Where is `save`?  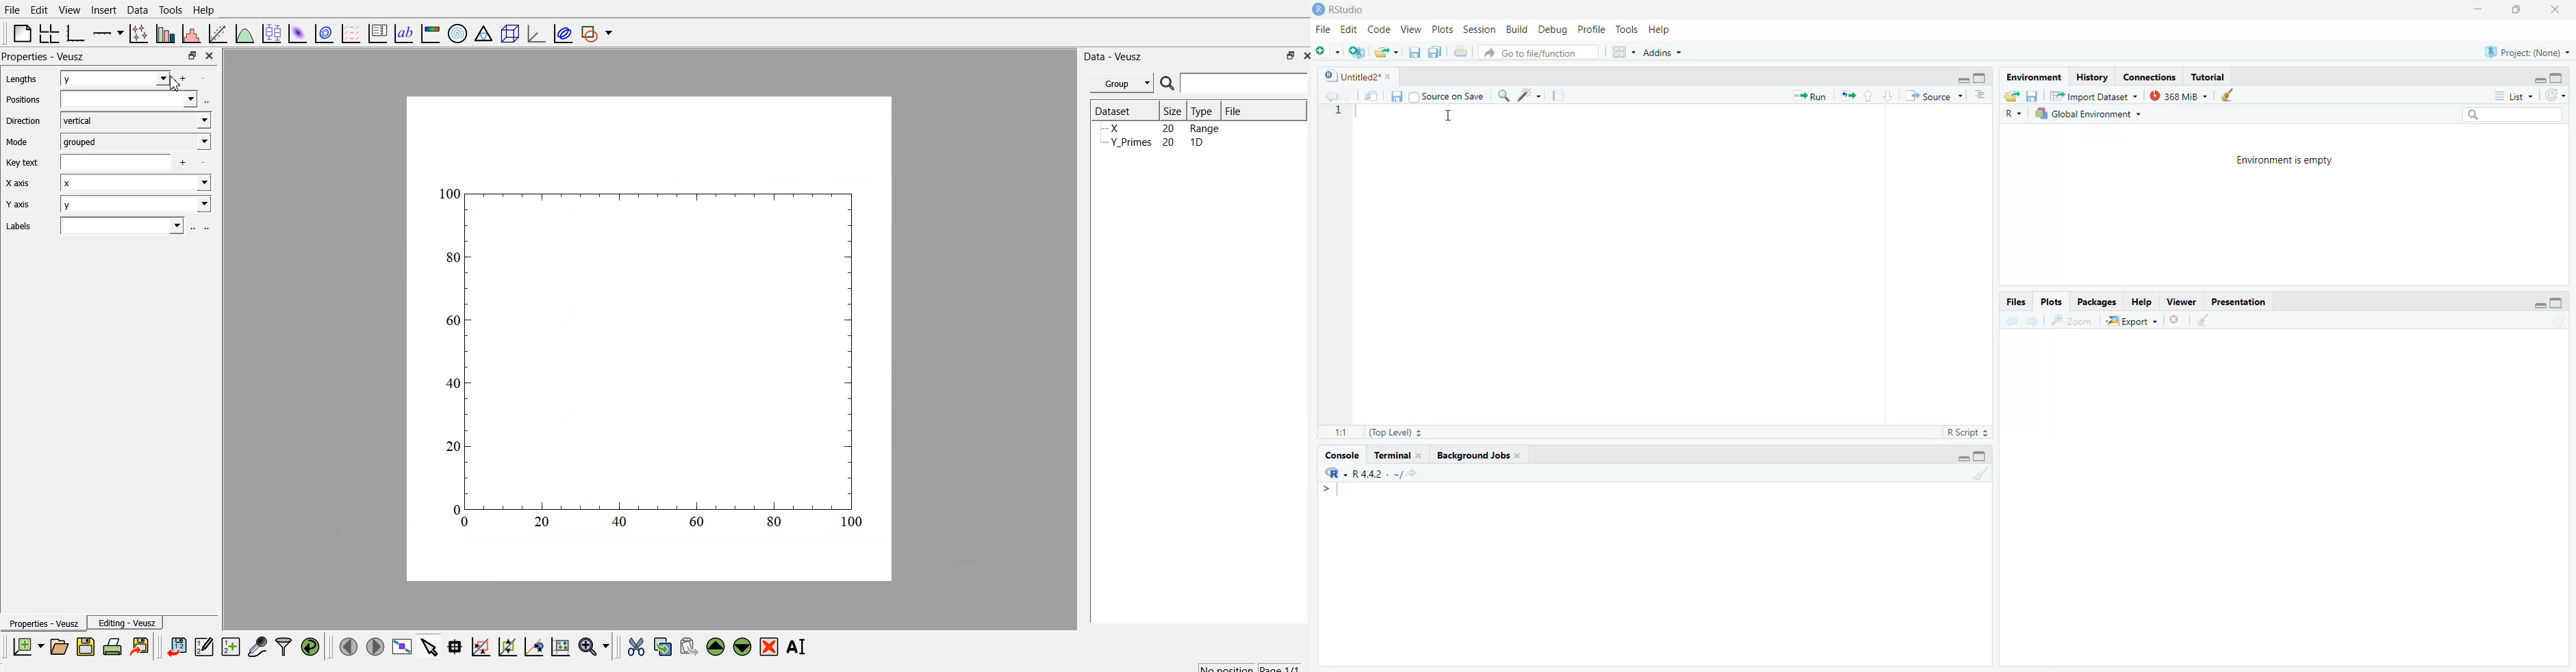 save is located at coordinates (1411, 54).